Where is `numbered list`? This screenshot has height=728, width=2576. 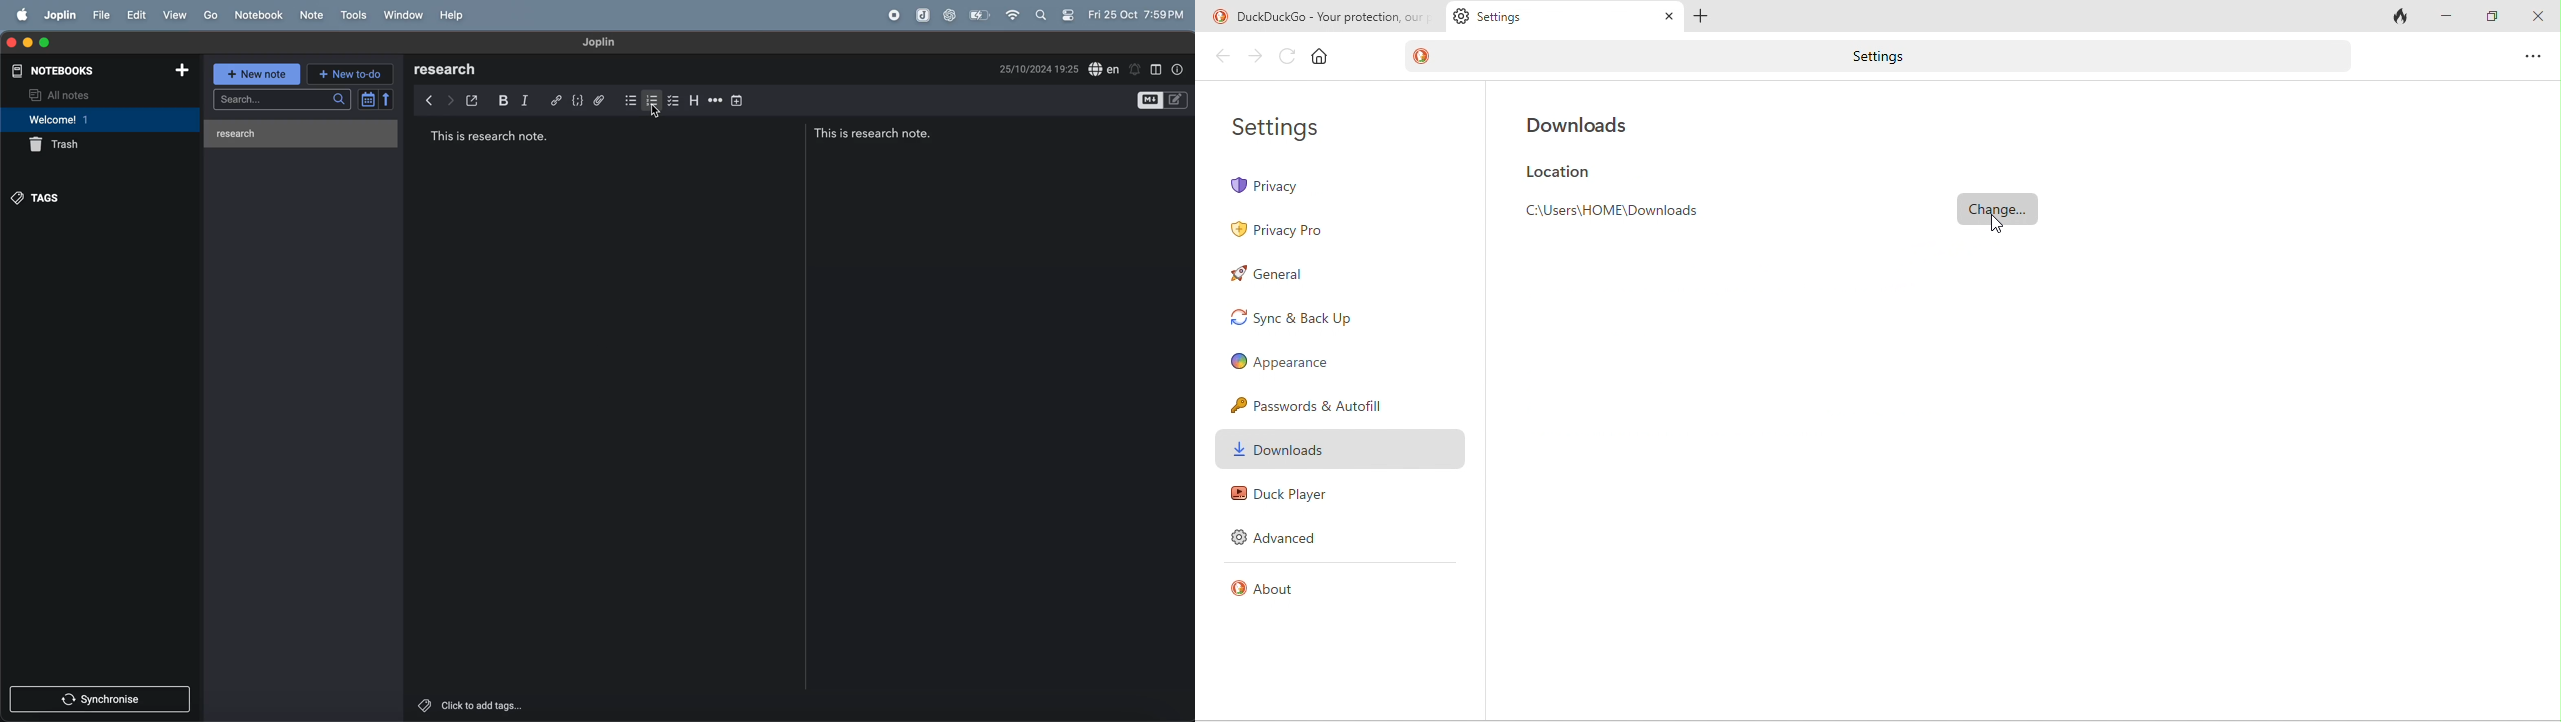
numbered list is located at coordinates (655, 101).